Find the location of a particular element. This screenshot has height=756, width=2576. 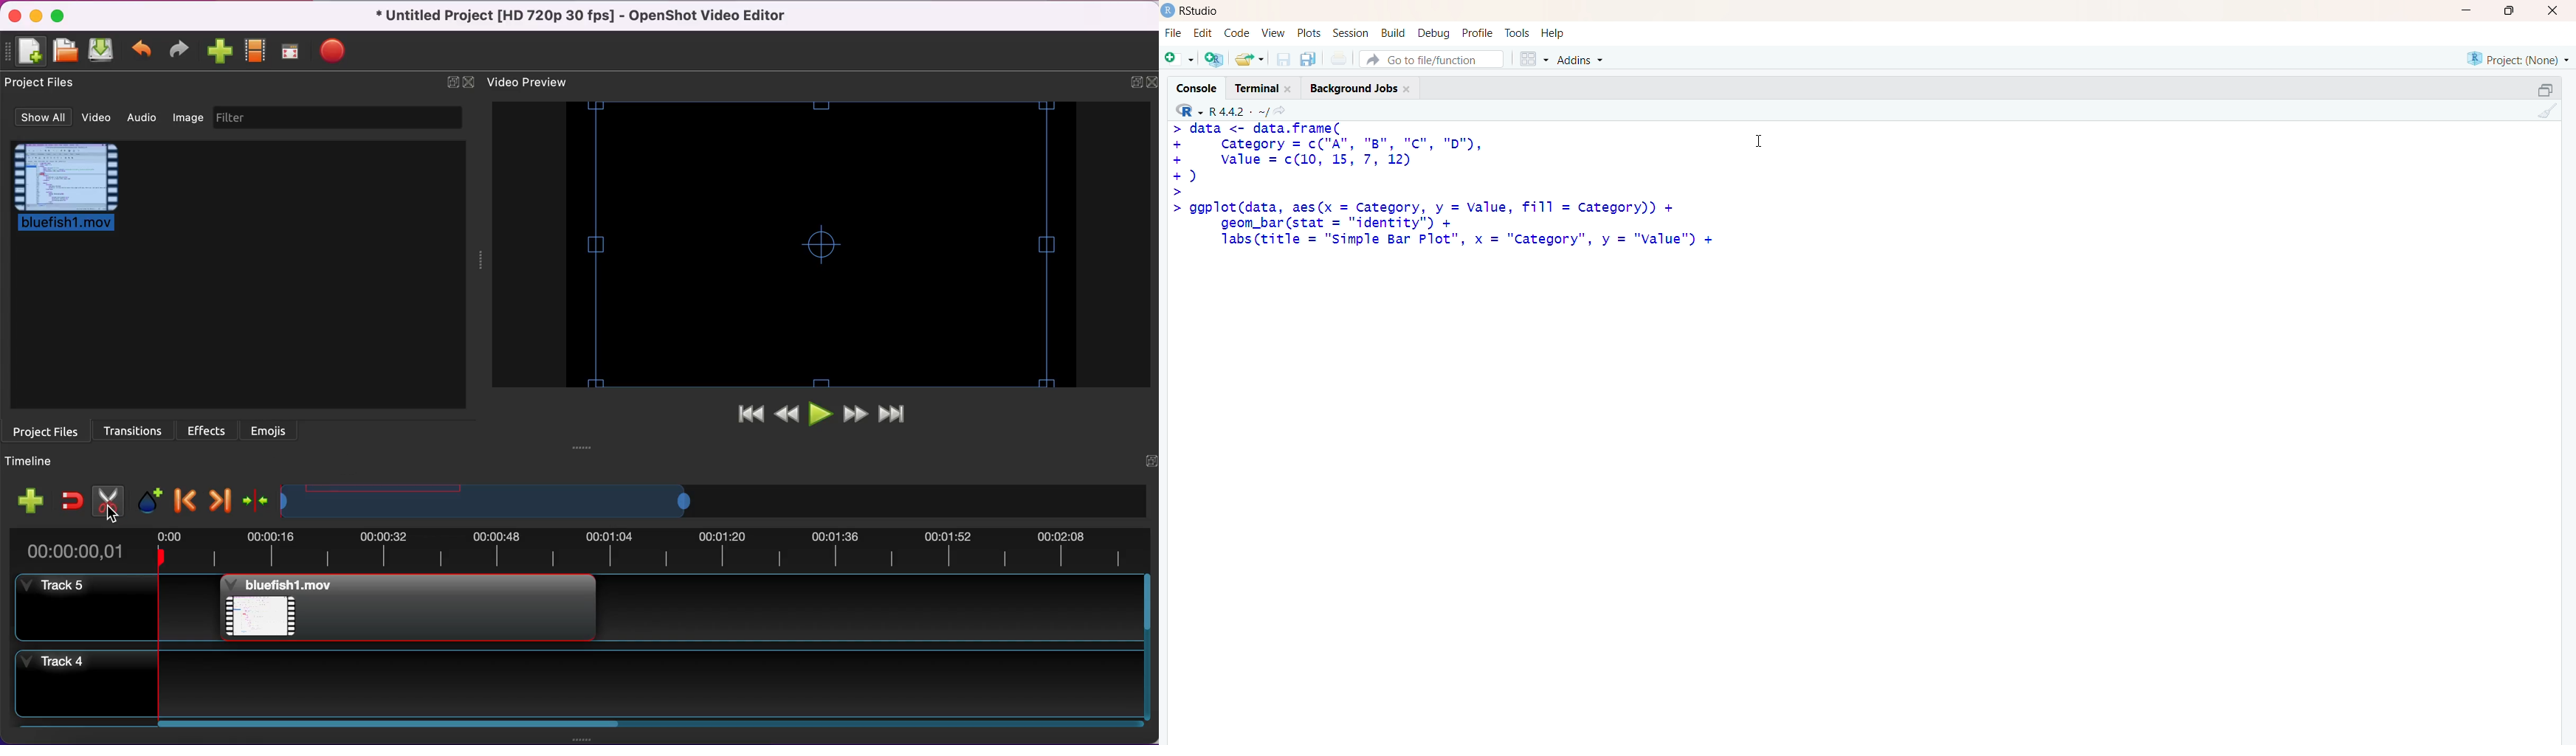

choose profile is located at coordinates (256, 49).